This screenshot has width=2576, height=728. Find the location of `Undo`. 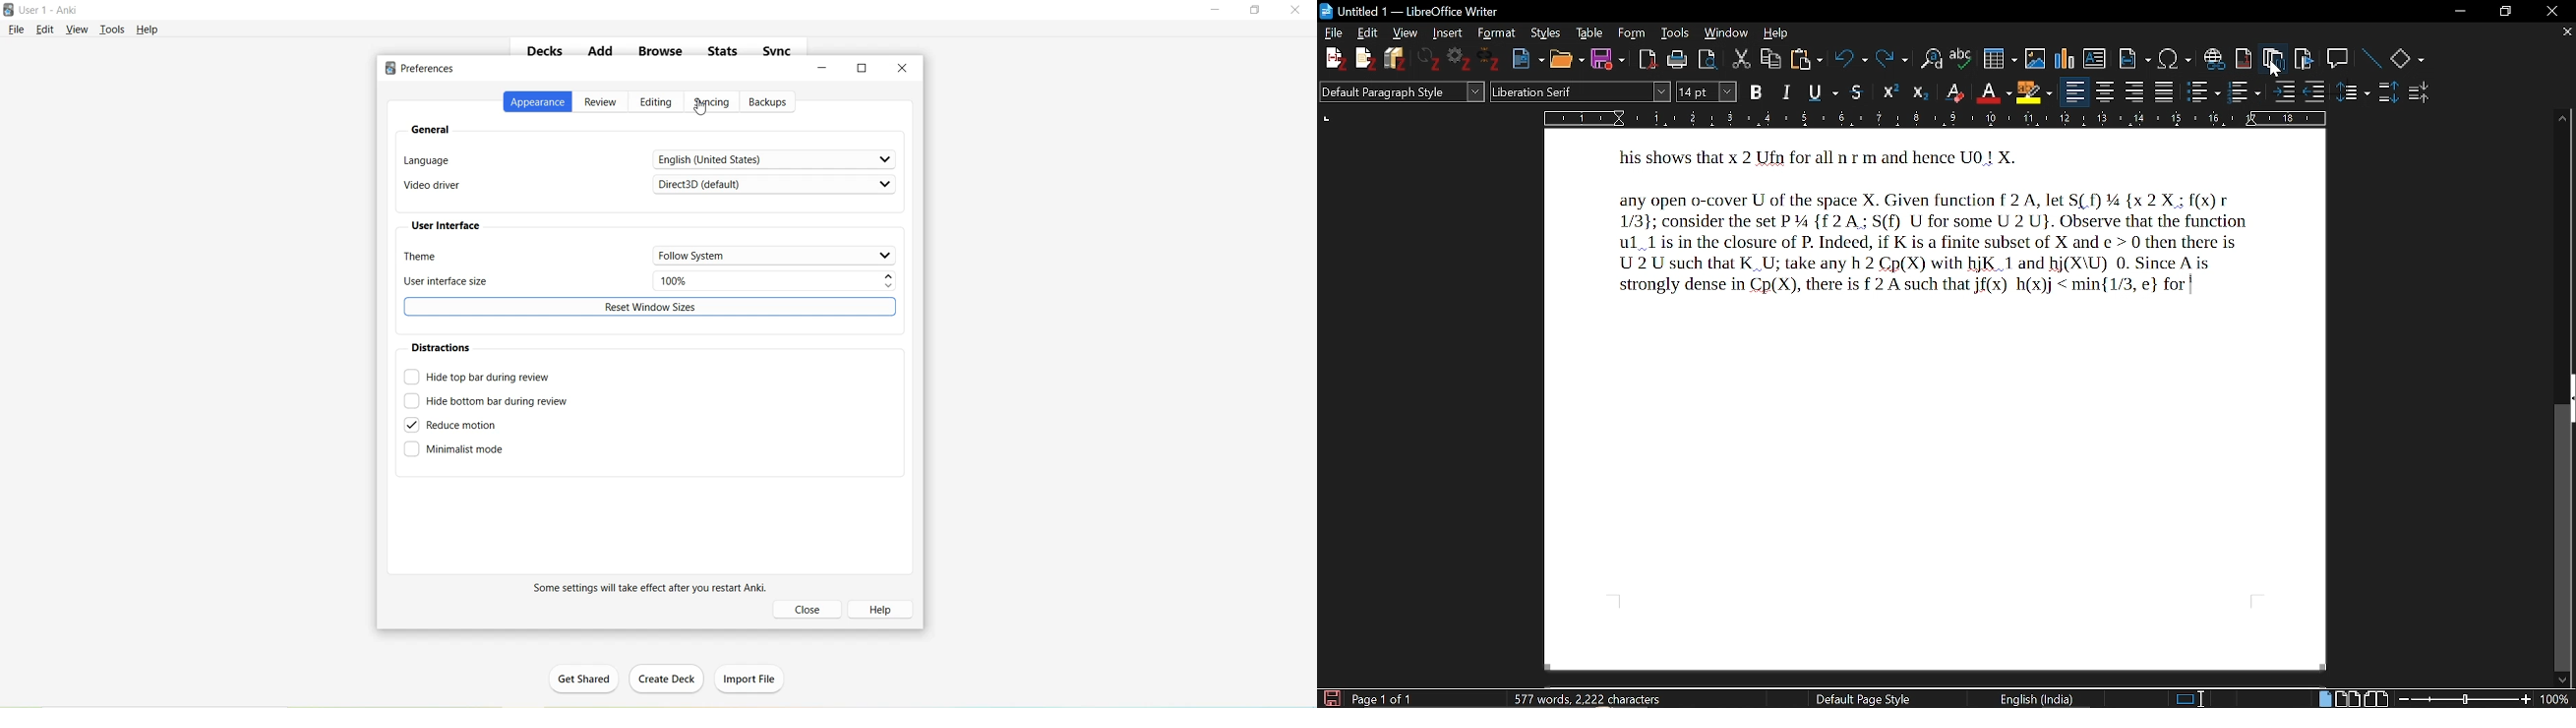

Undo is located at coordinates (1851, 60).